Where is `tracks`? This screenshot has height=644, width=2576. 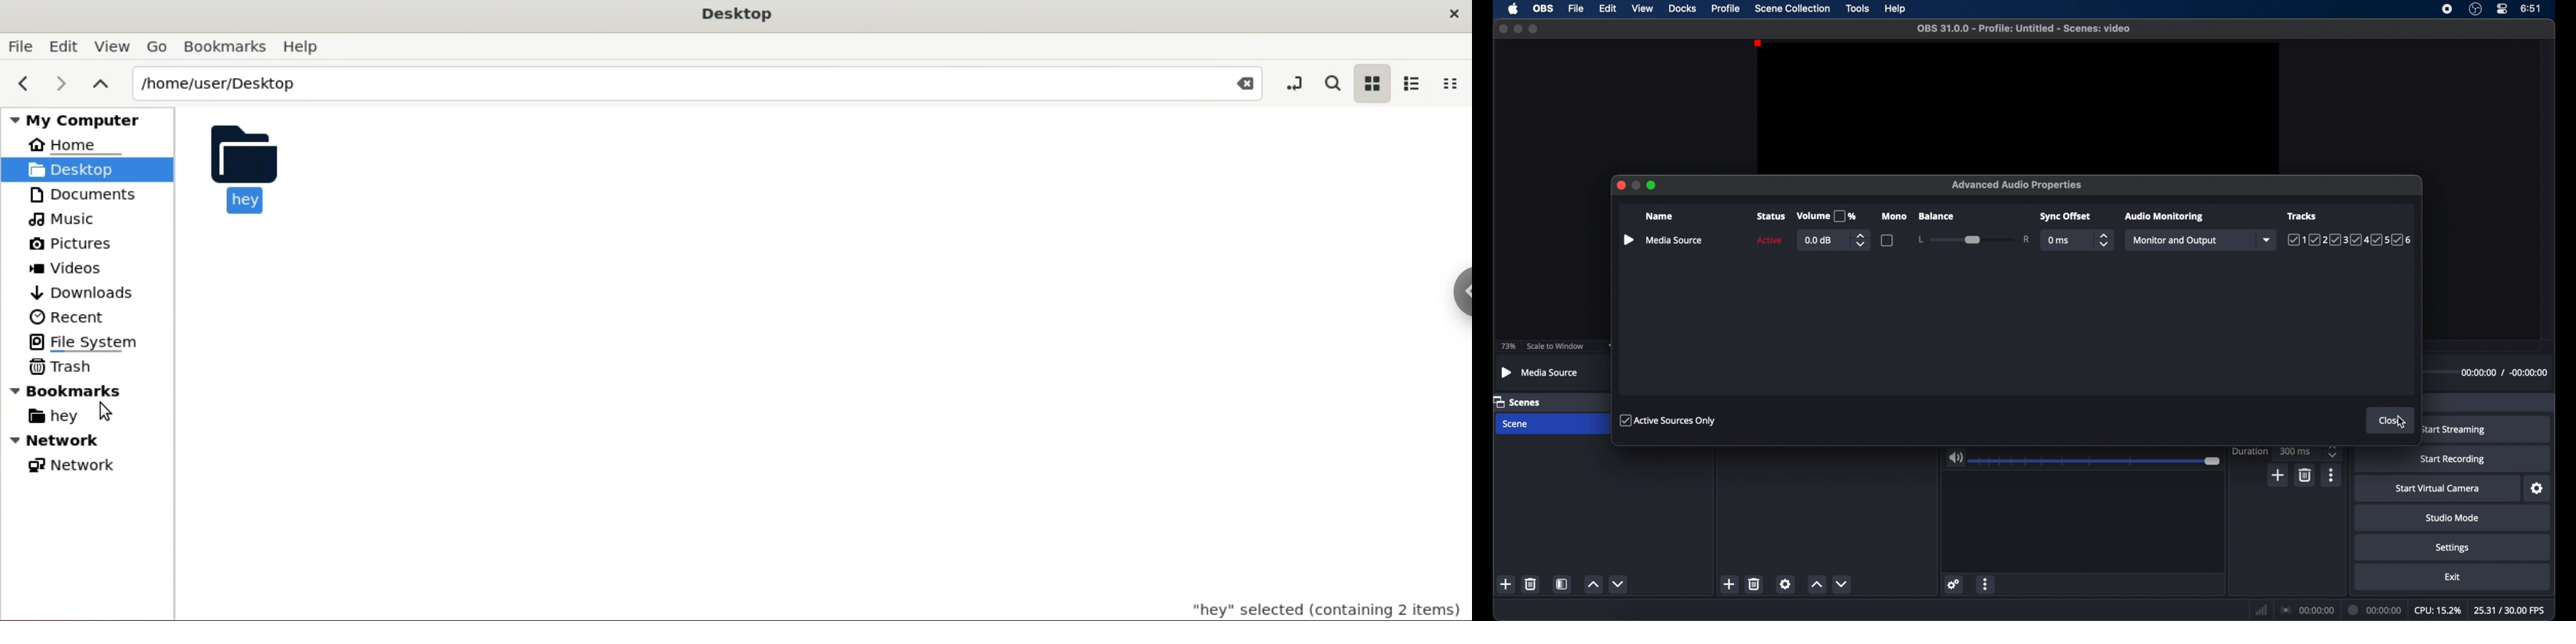 tracks is located at coordinates (2349, 240).